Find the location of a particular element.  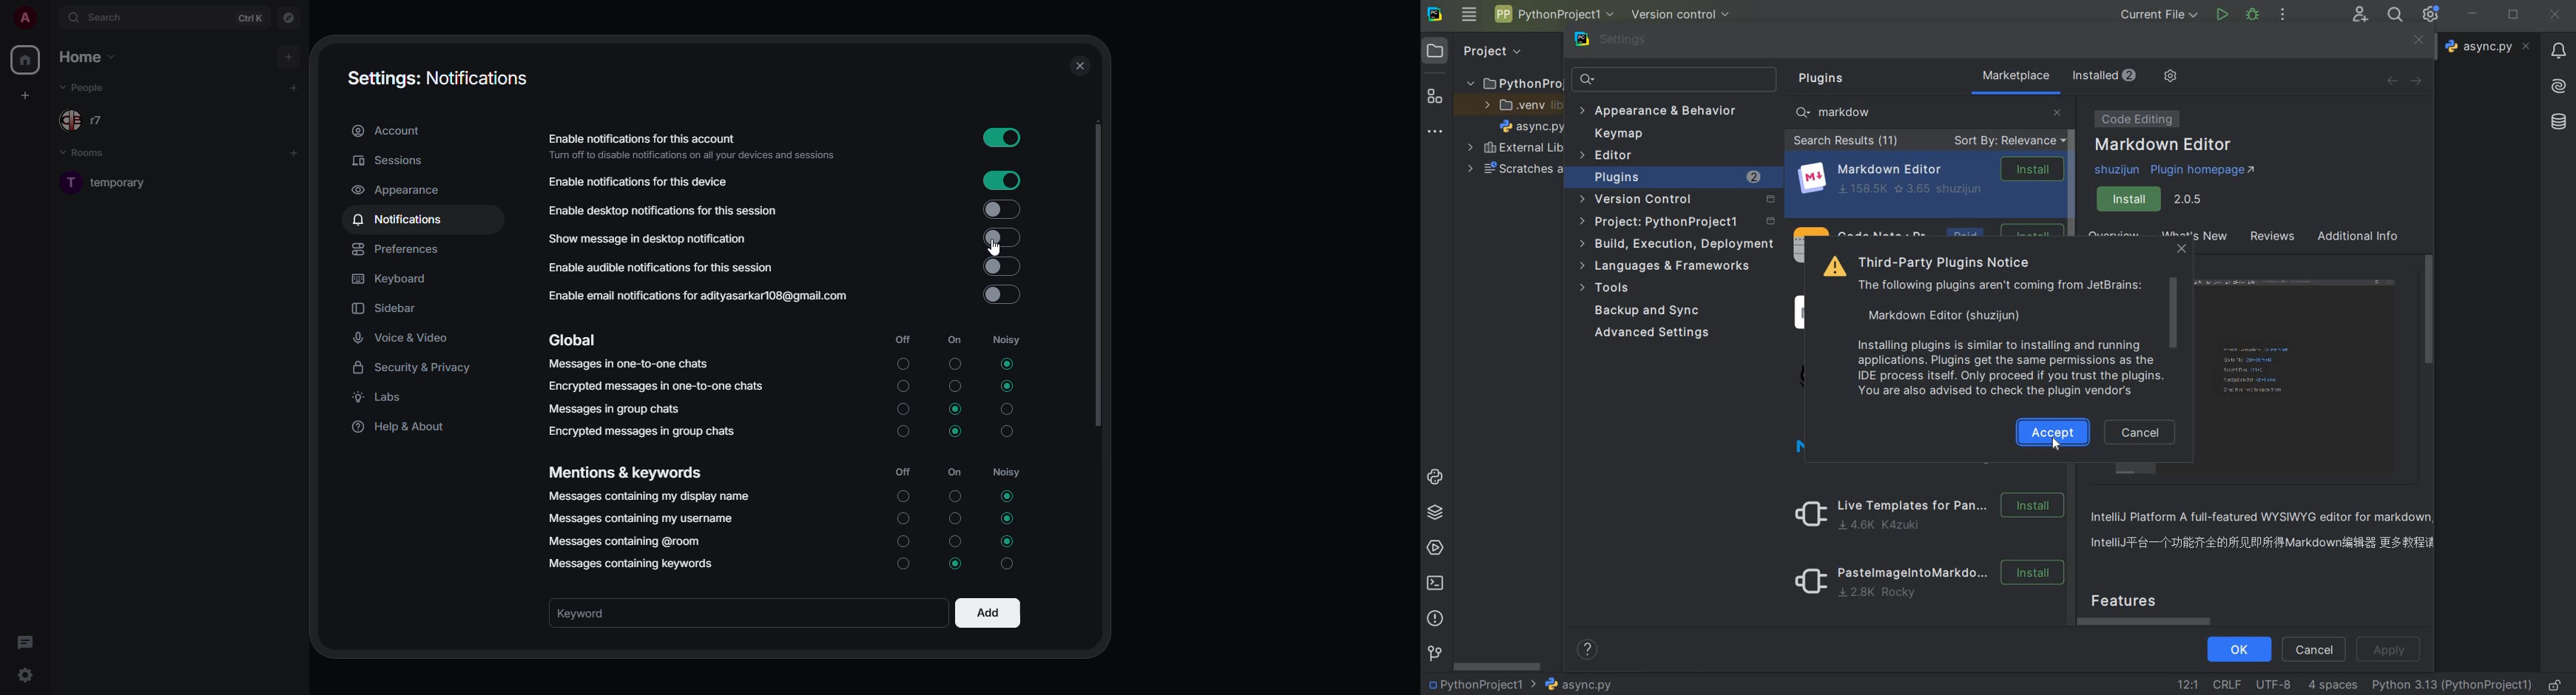

git is located at coordinates (1434, 654).